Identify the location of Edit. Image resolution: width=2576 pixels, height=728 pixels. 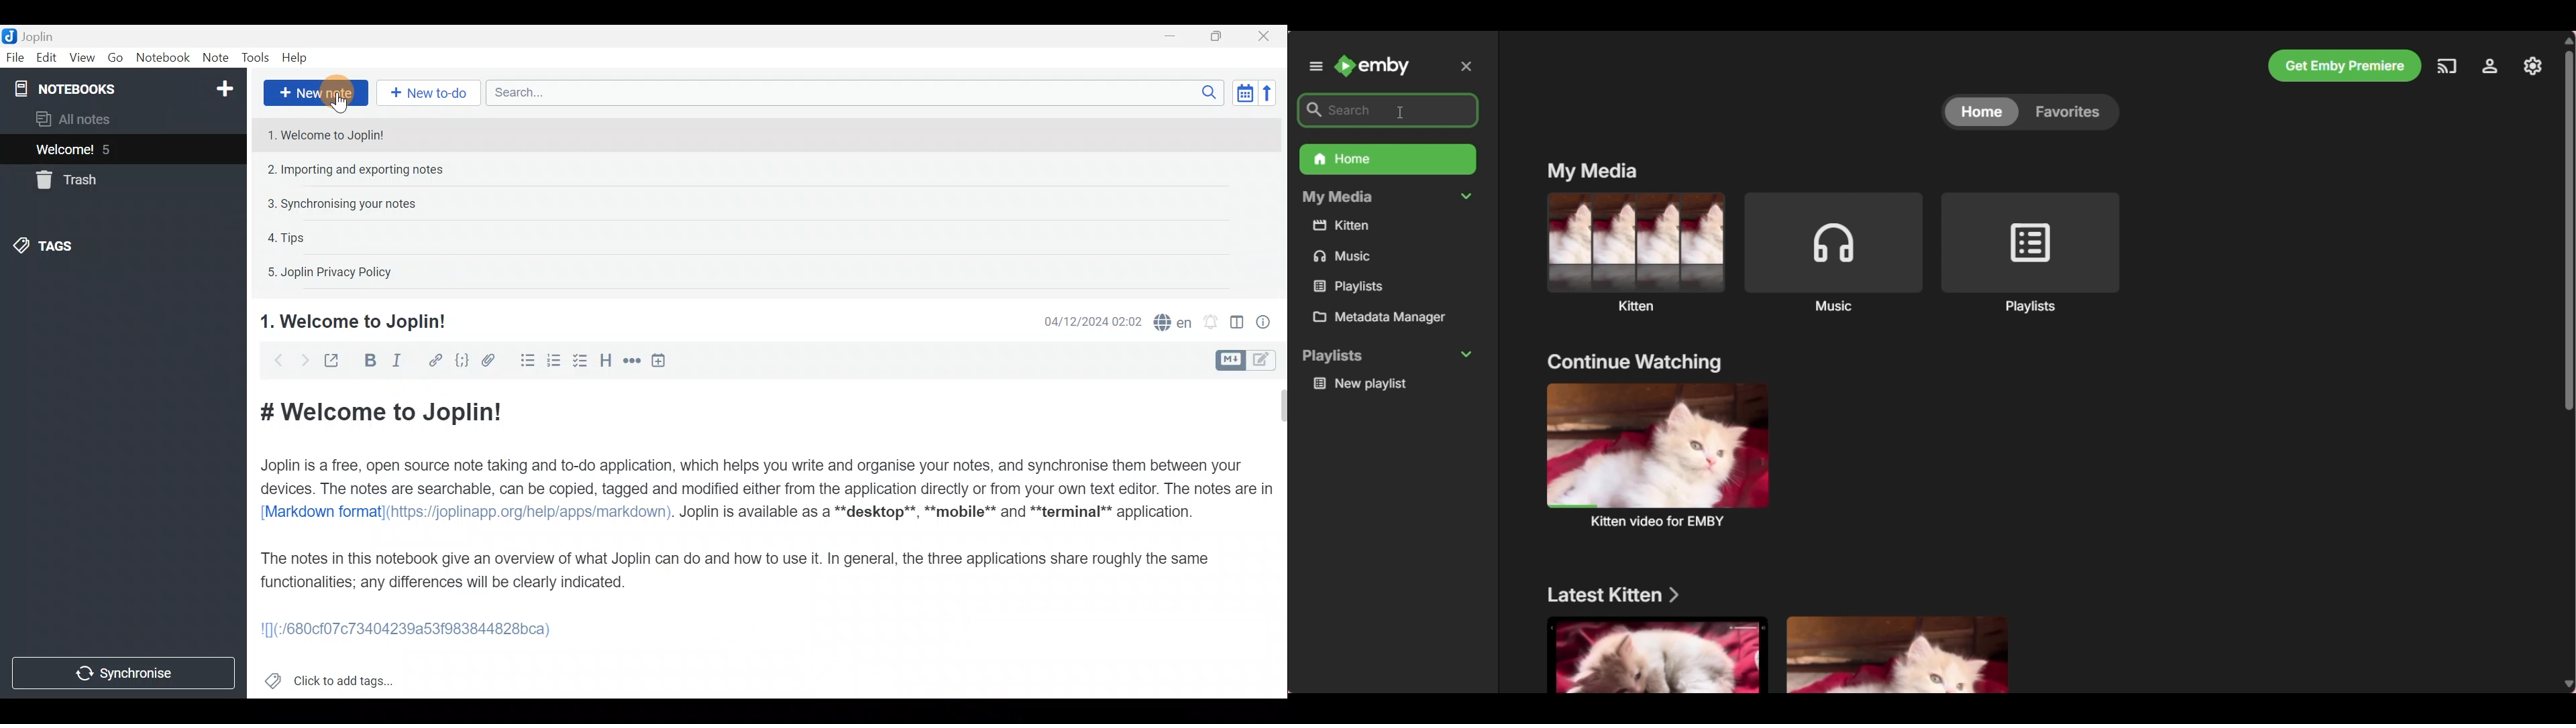
(47, 58).